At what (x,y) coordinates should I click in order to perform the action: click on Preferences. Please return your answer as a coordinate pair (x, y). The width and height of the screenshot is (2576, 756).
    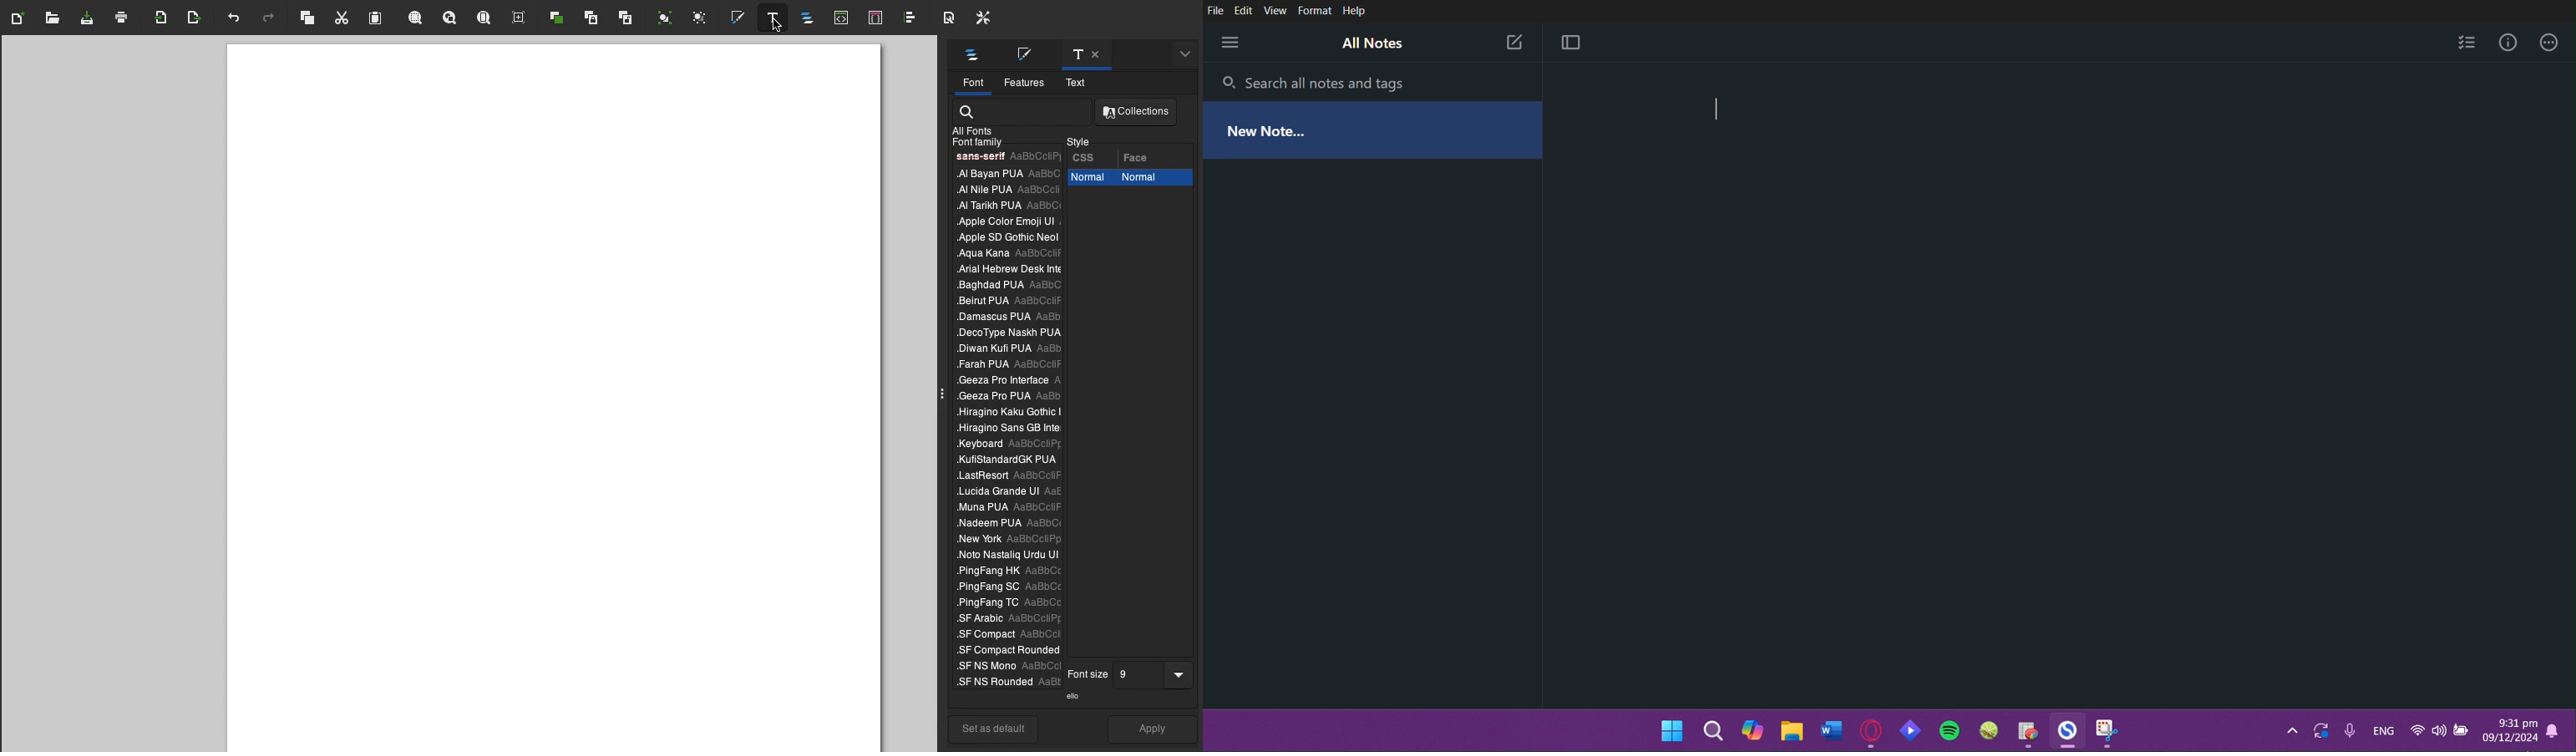
    Looking at the image, I should click on (982, 18).